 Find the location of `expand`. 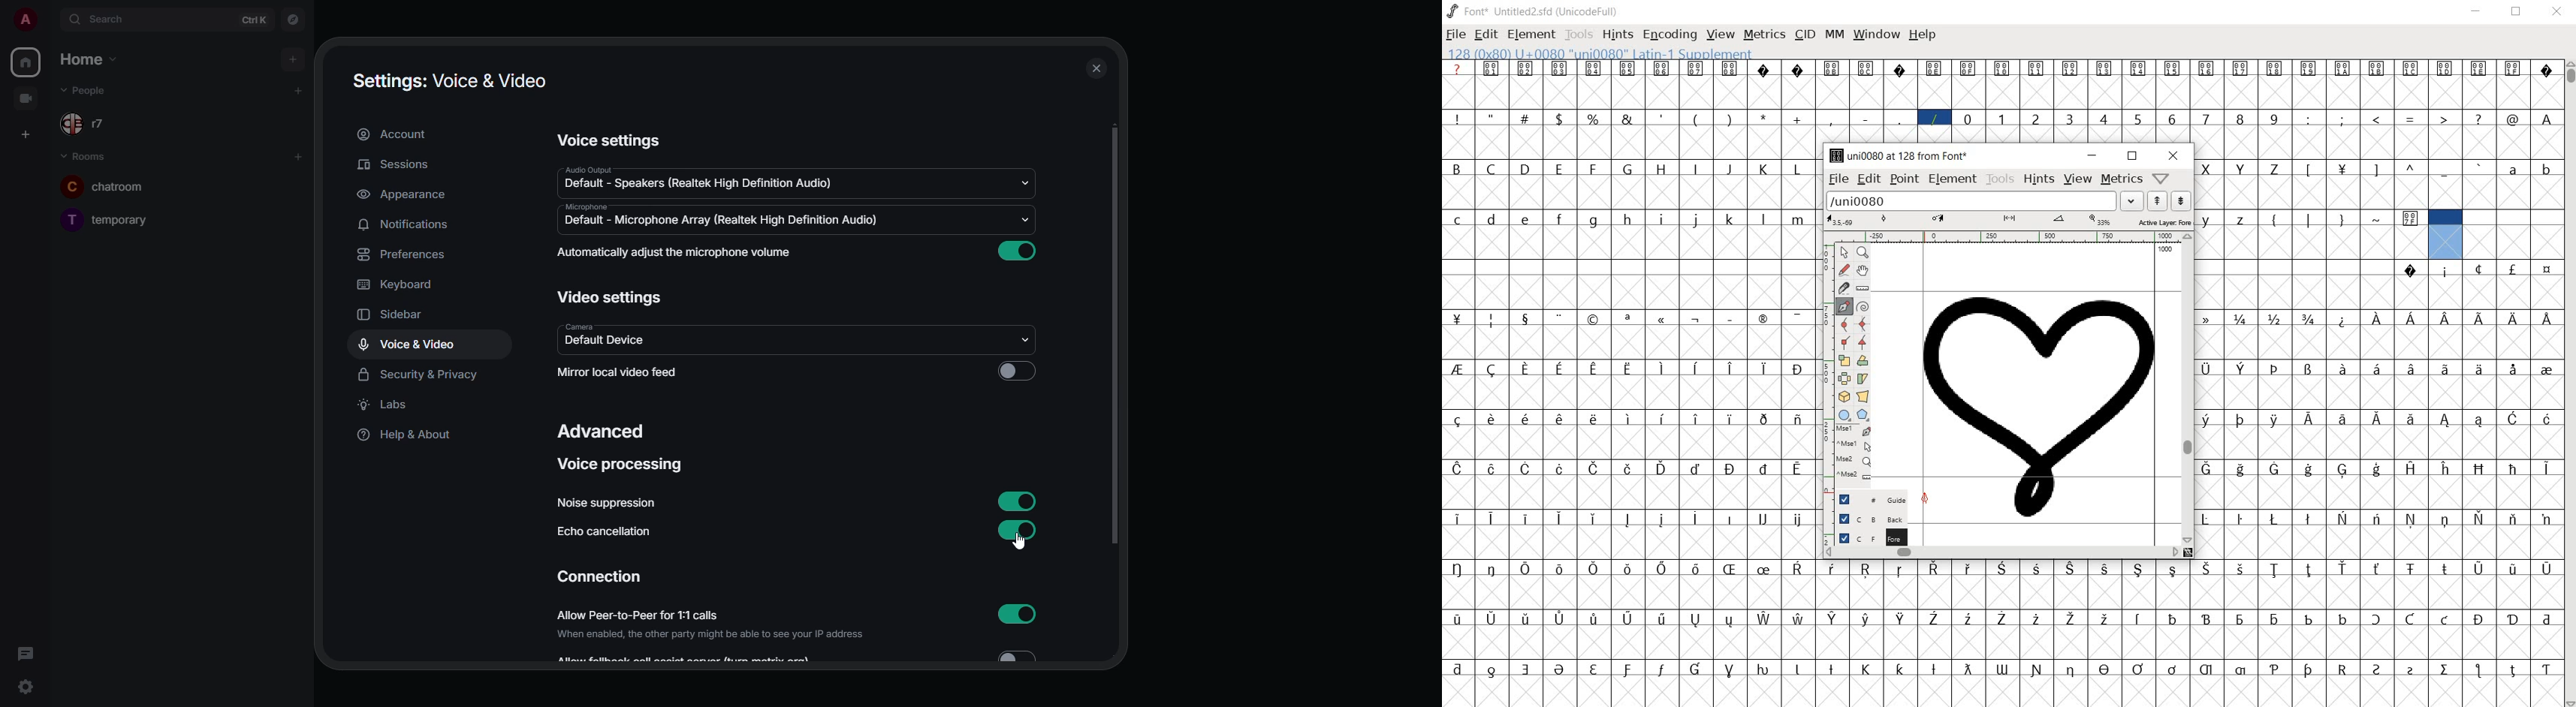

expand is located at coordinates (51, 21).